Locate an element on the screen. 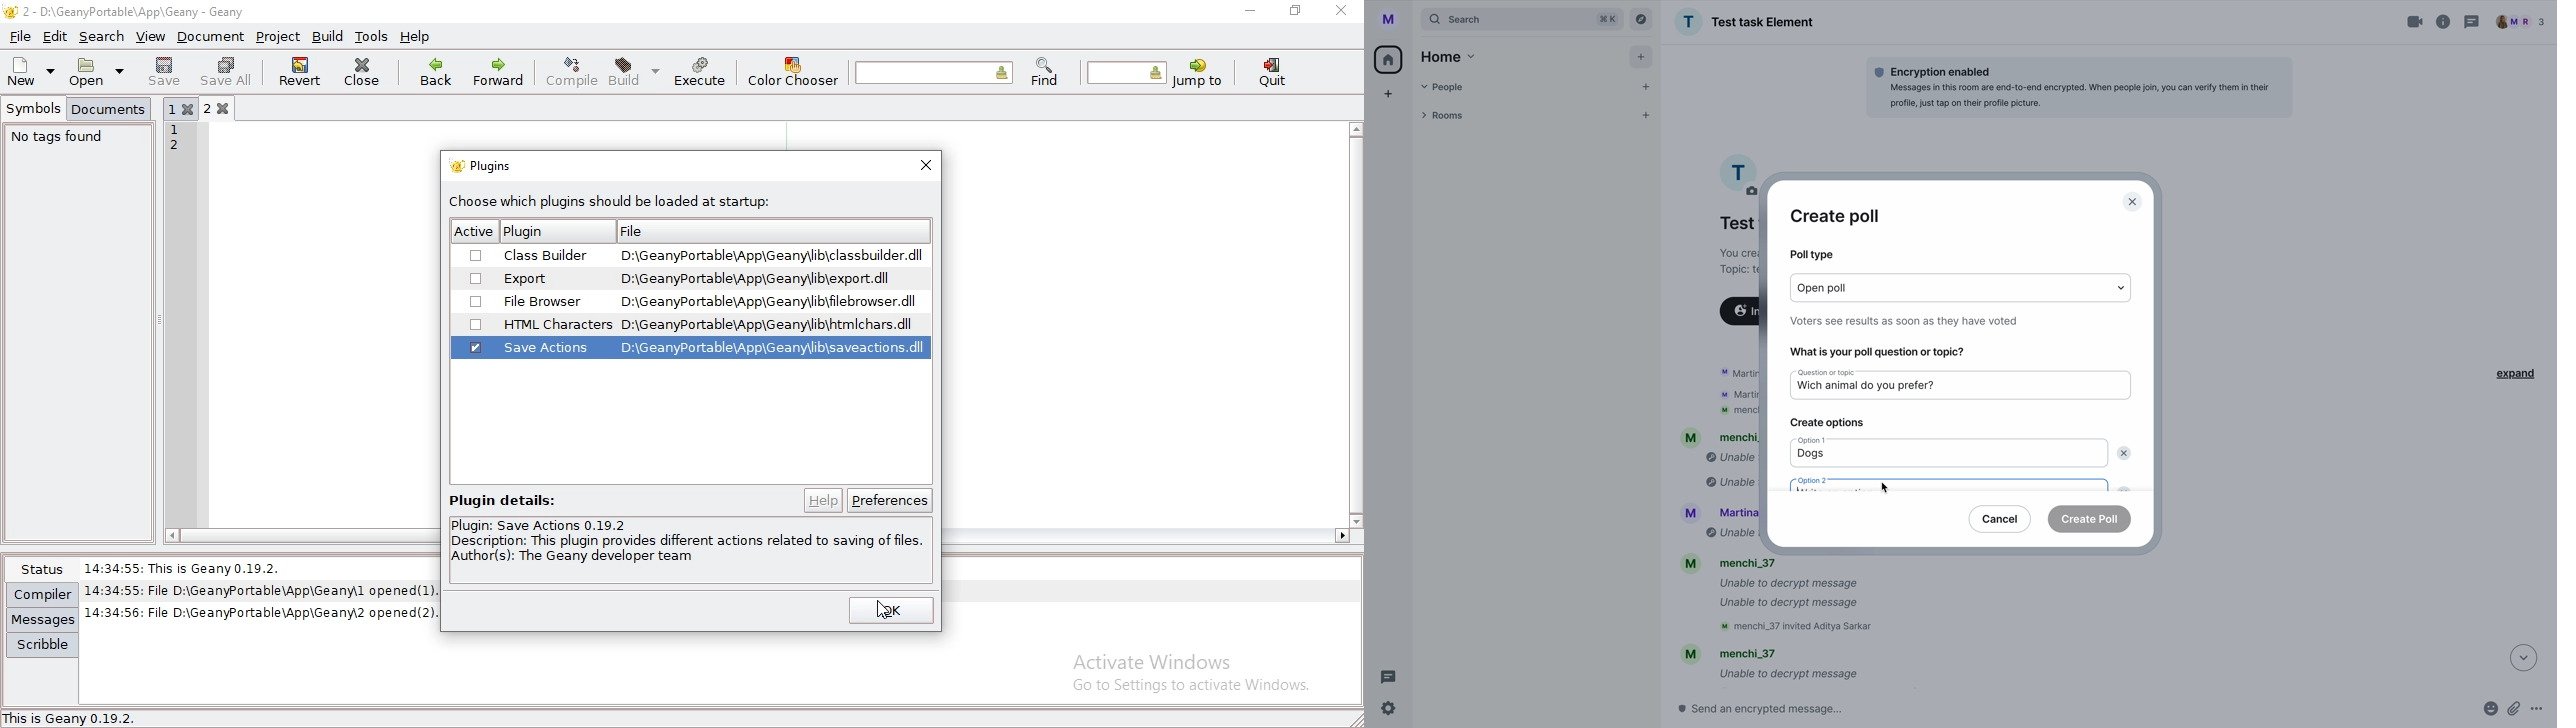  poll type is located at coordinates (1811, 254).